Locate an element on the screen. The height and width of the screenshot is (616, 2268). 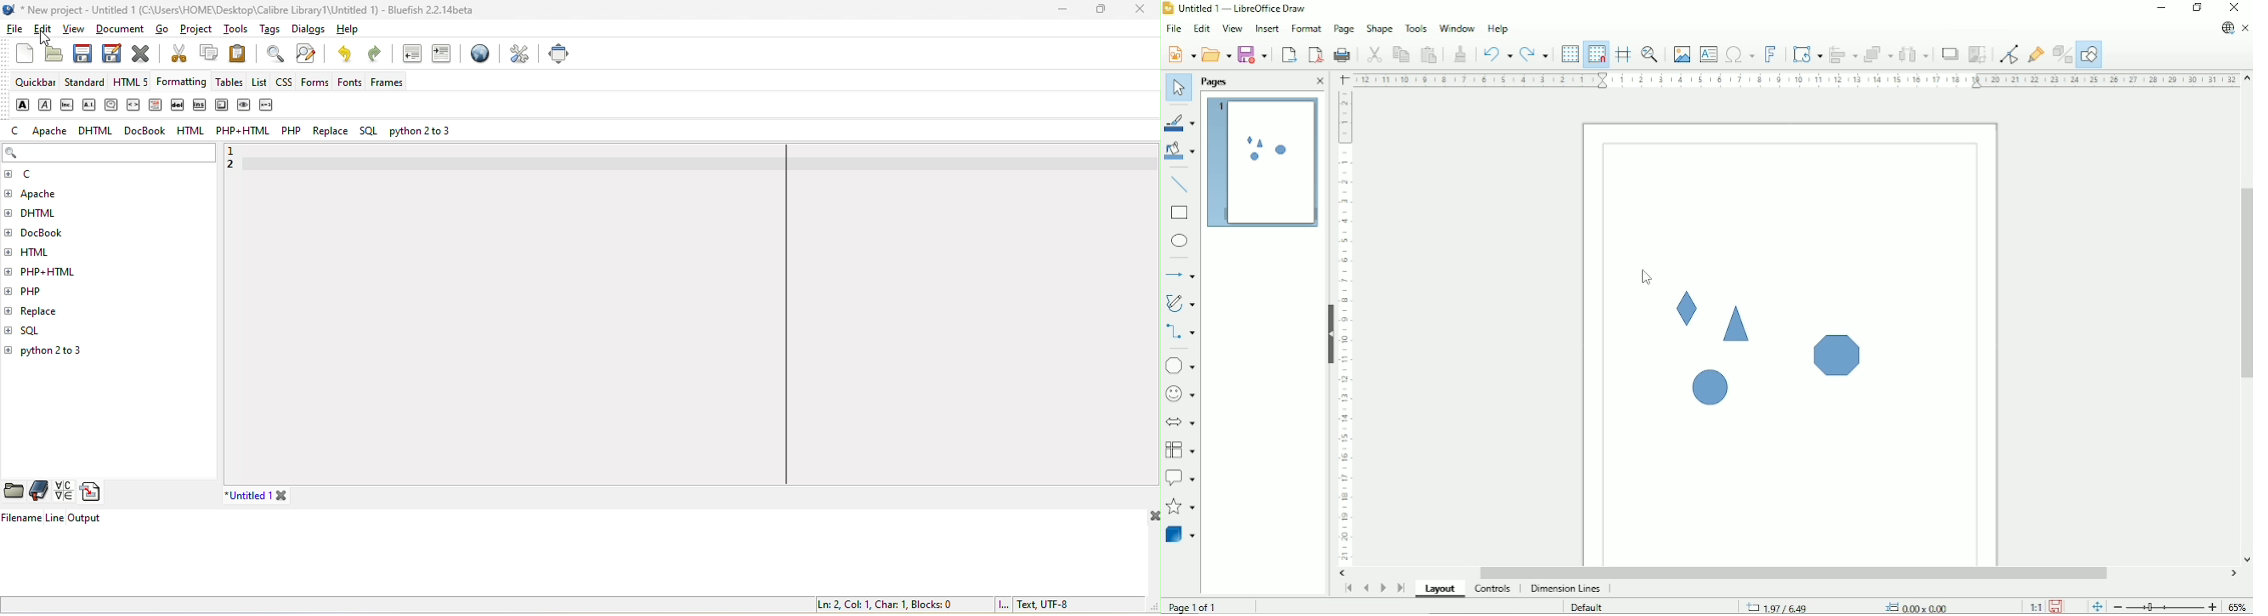
save is located at coordinates (82, 54).